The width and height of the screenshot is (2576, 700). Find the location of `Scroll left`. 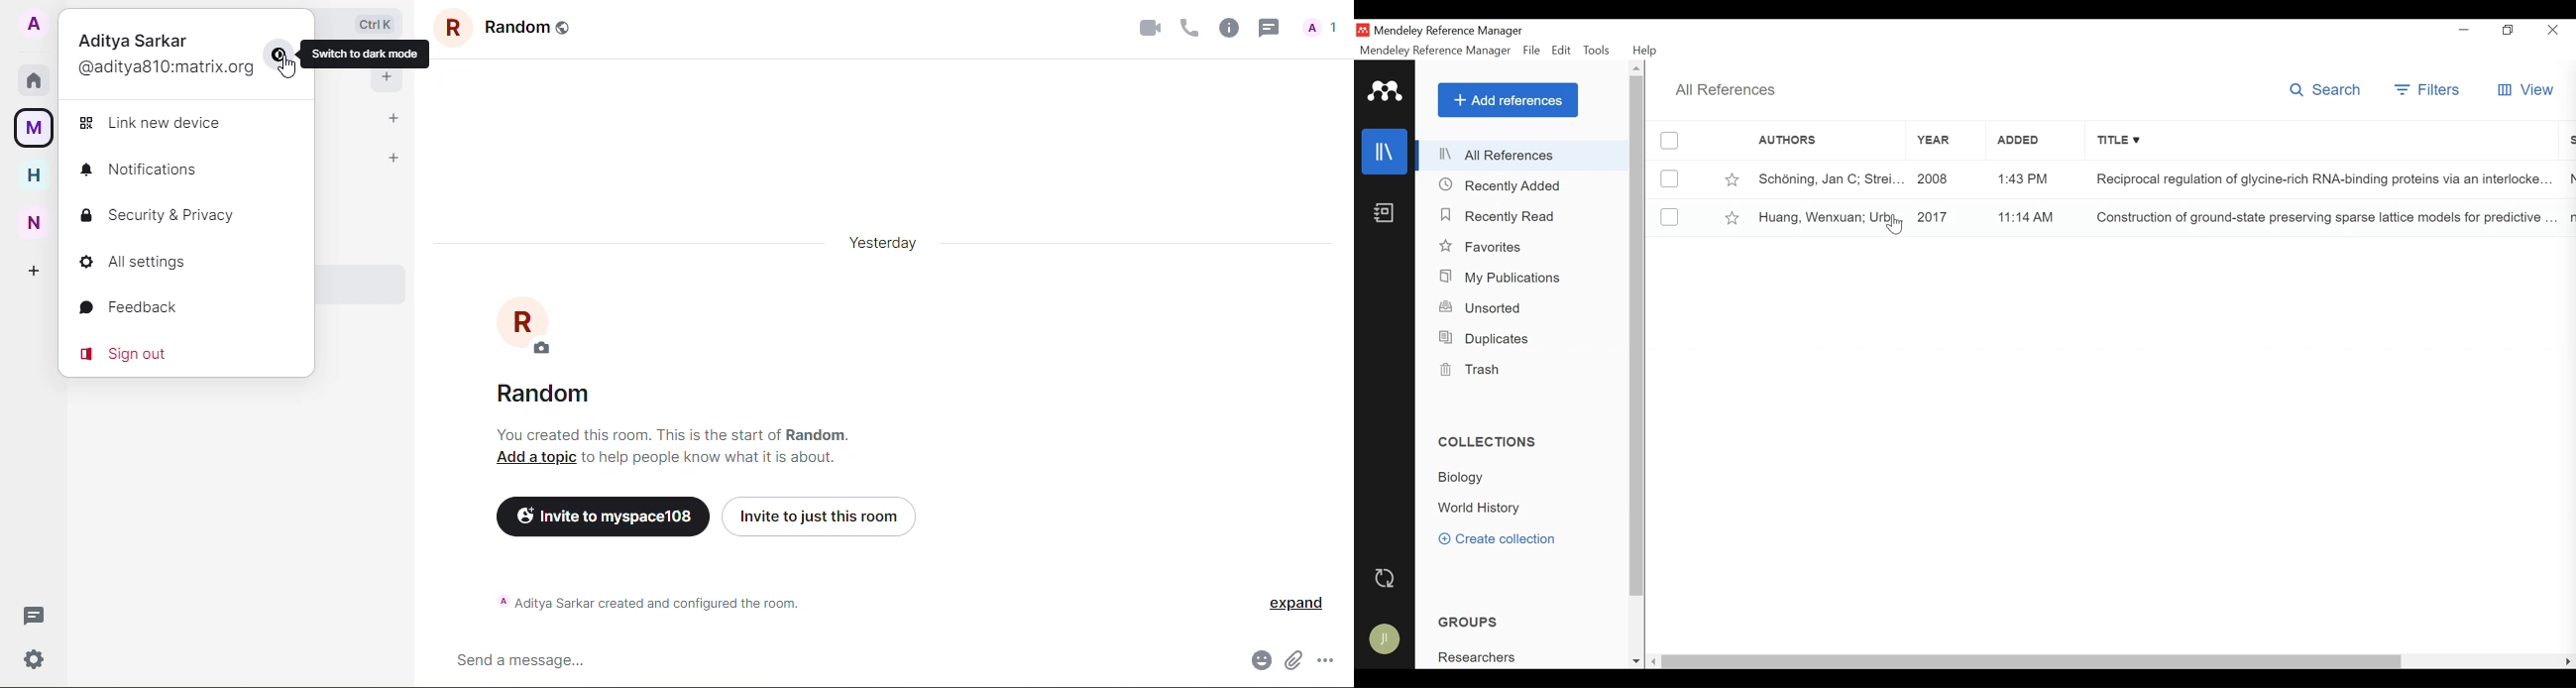

Scroll left is located at coordinates (1655, 661).